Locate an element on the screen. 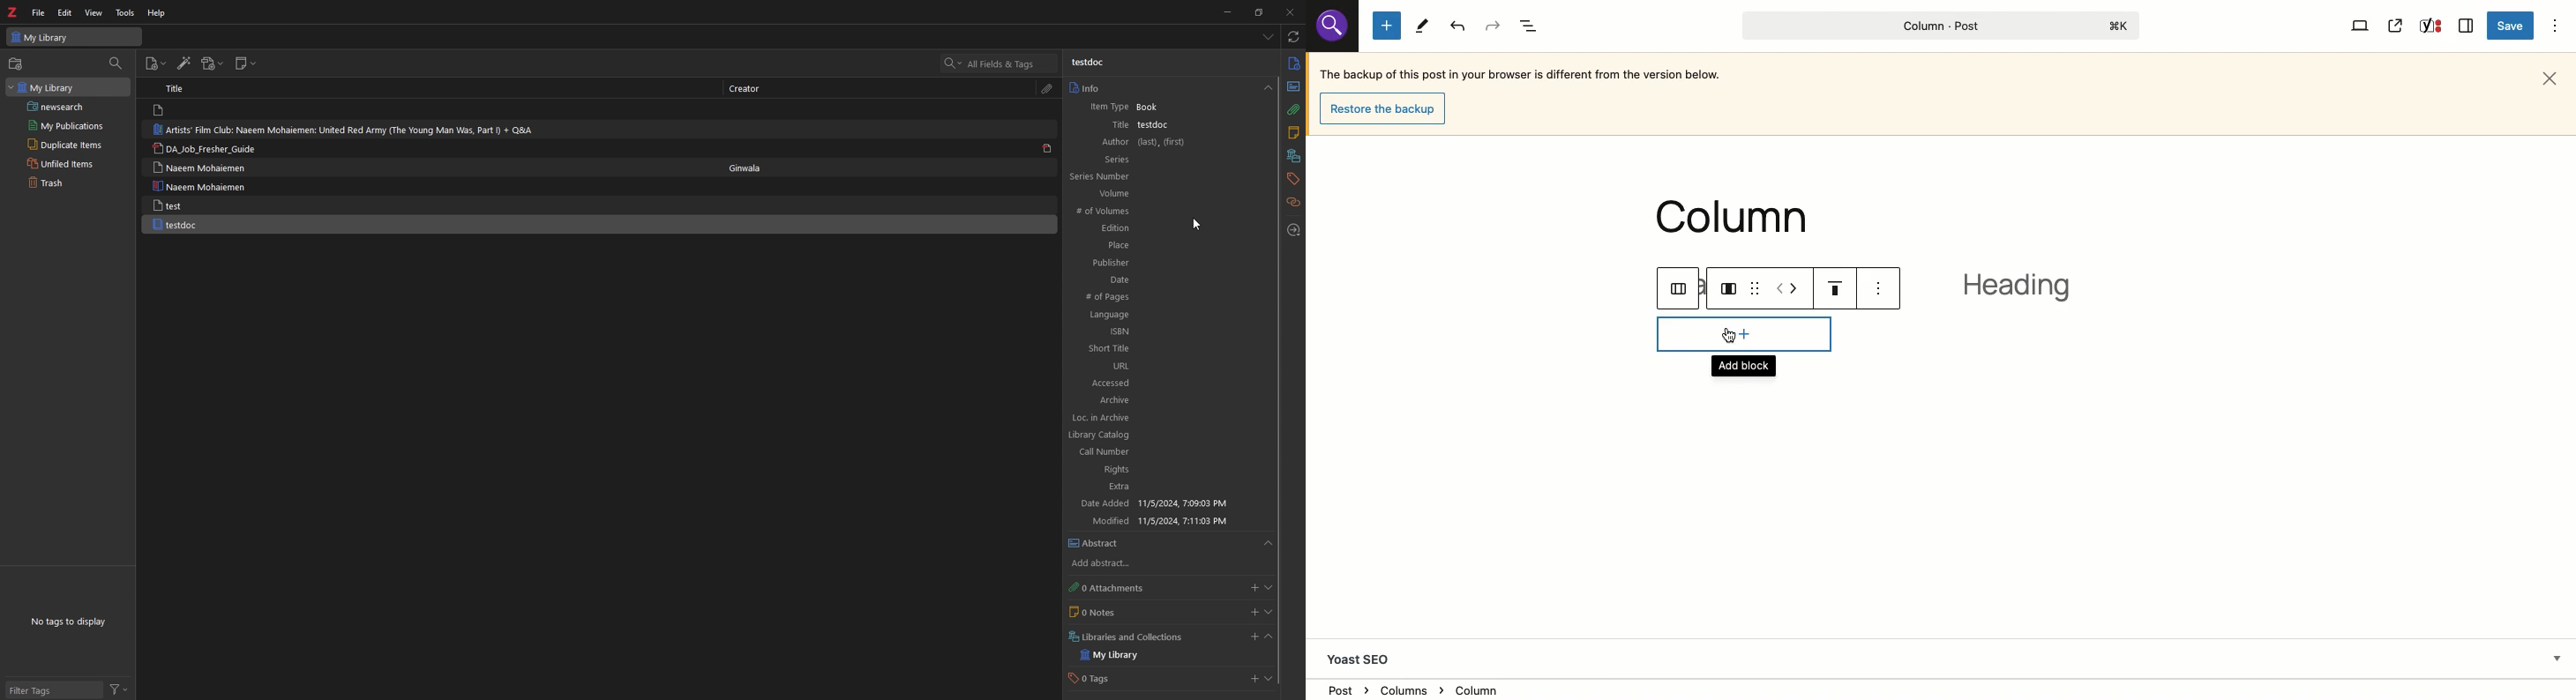  collapse is located at coordinates (1270, 587).